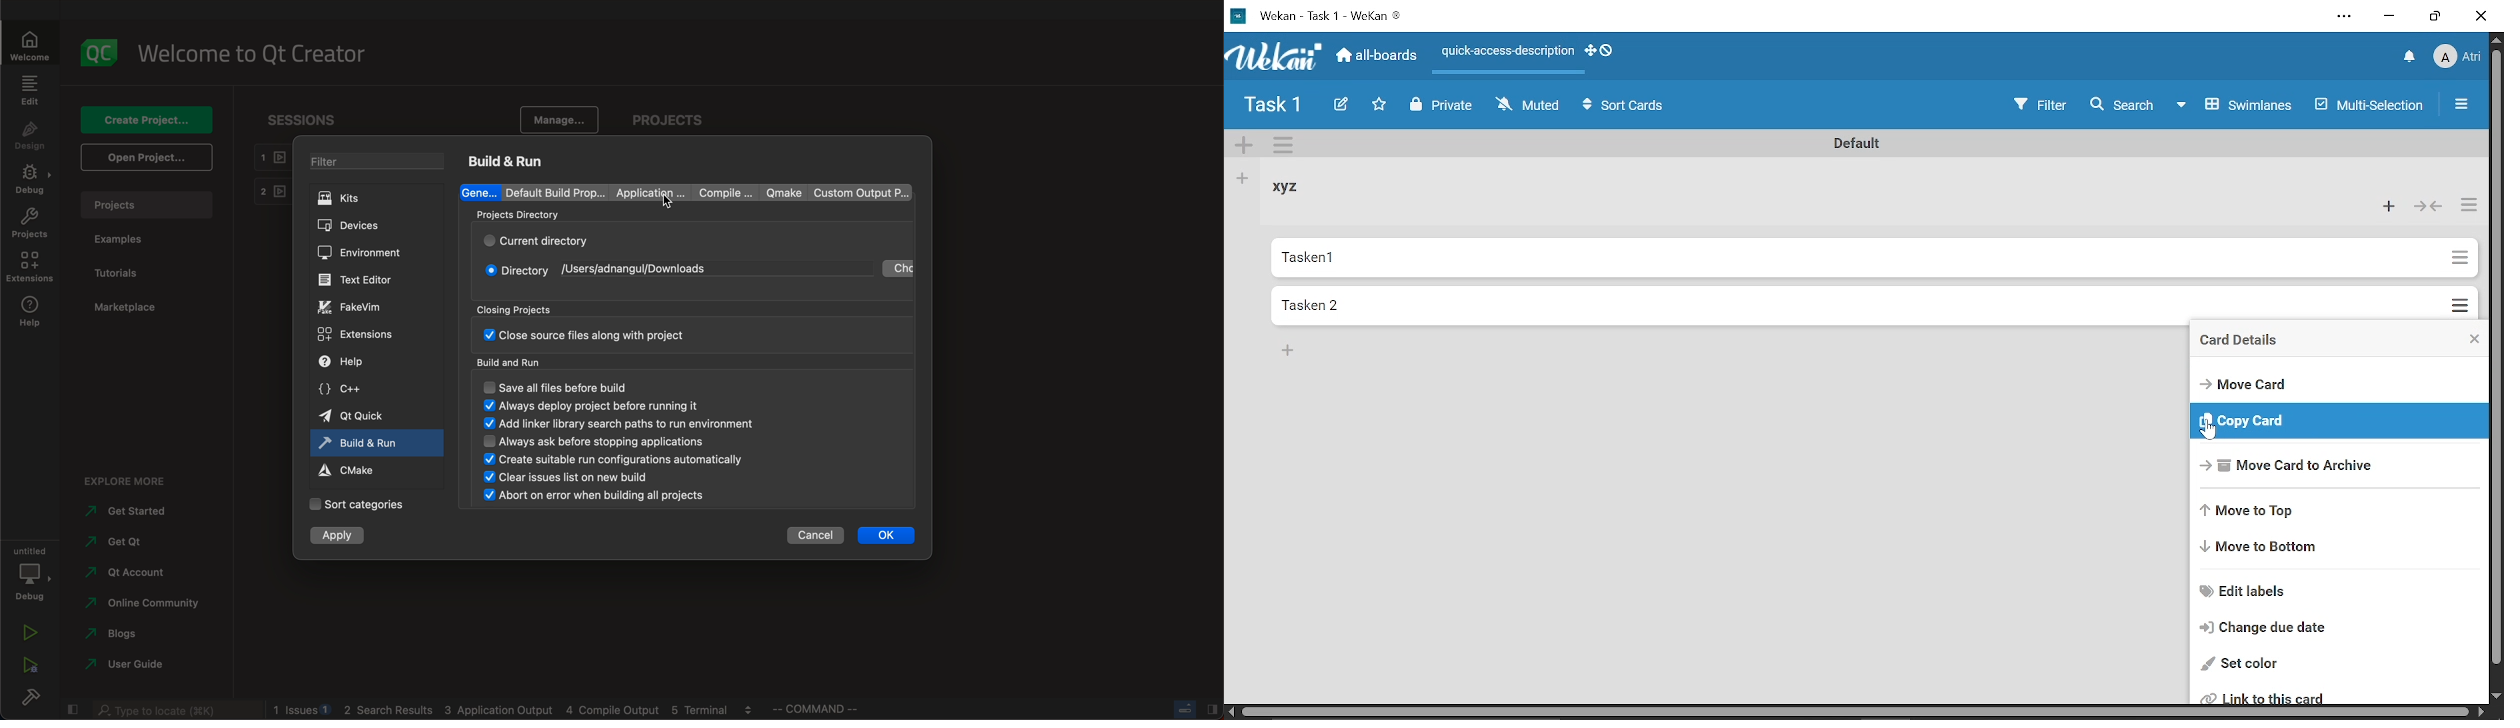 The image size is (2520, 728). Describe the element at coordinates (1377, 58) in the screenshot. I see `All Boards` at that location.